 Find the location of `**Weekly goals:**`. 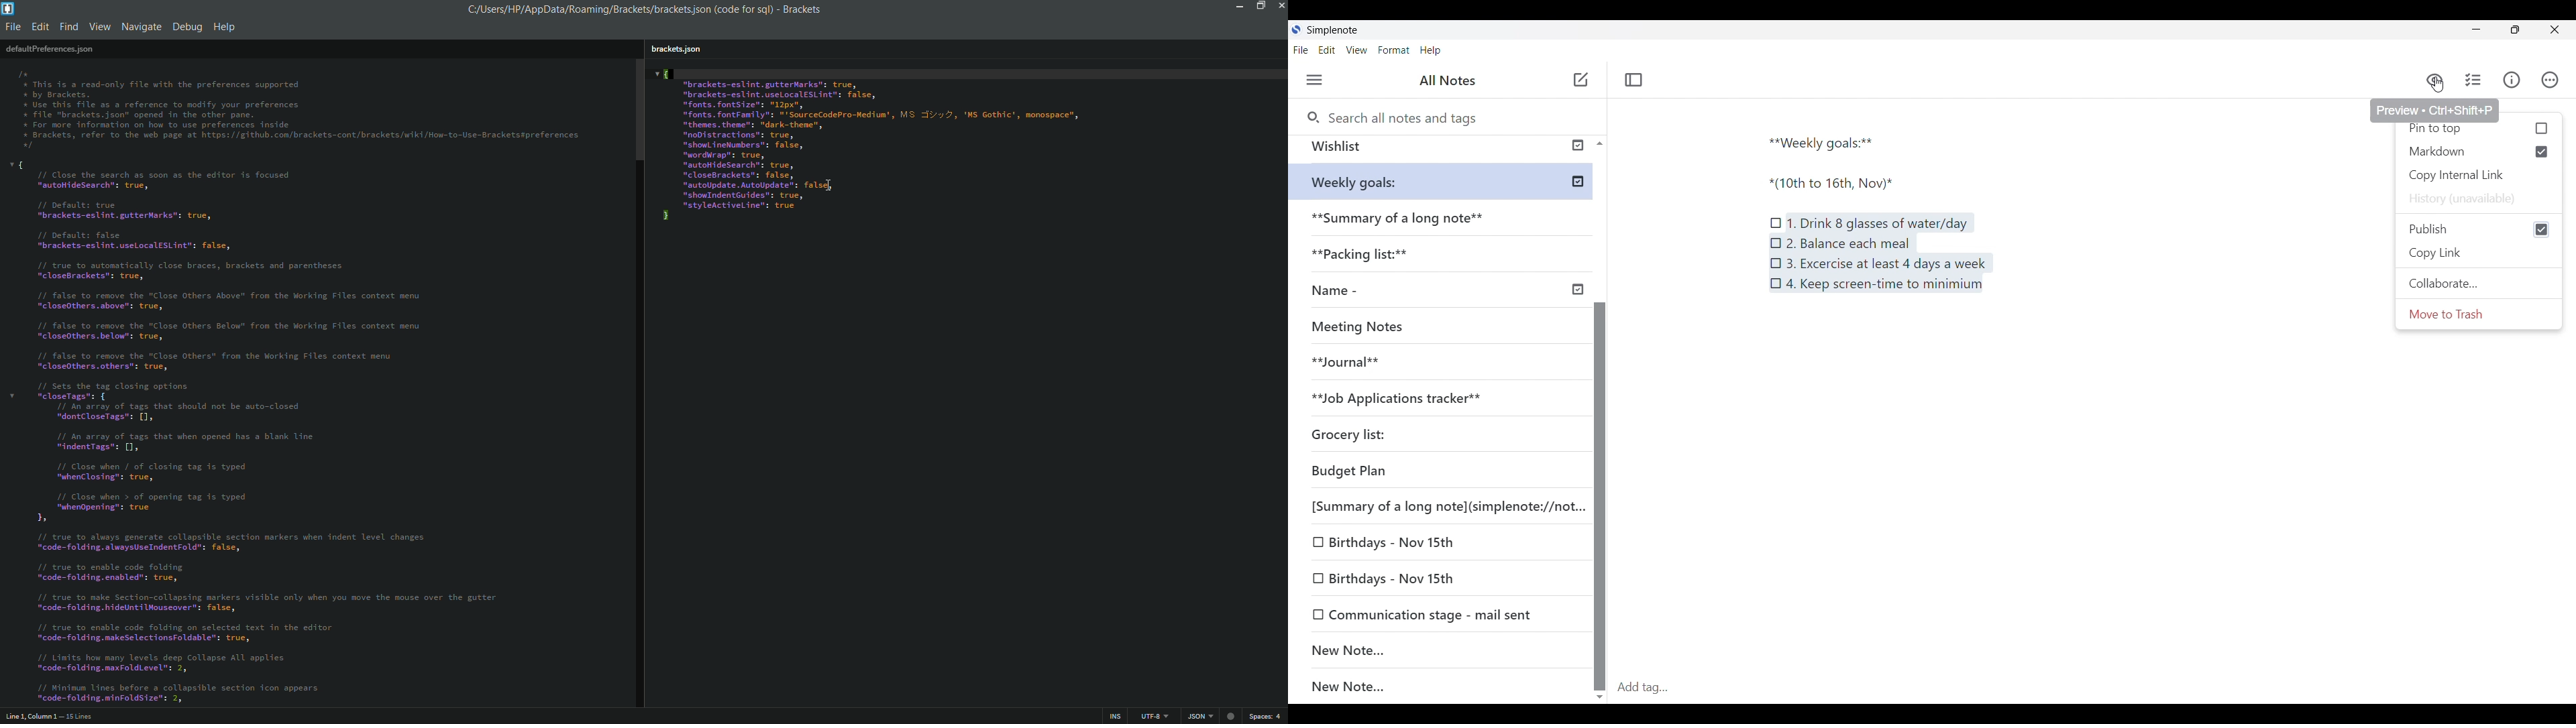

**Weekly goals:** is located at coordinates (1450, 182).